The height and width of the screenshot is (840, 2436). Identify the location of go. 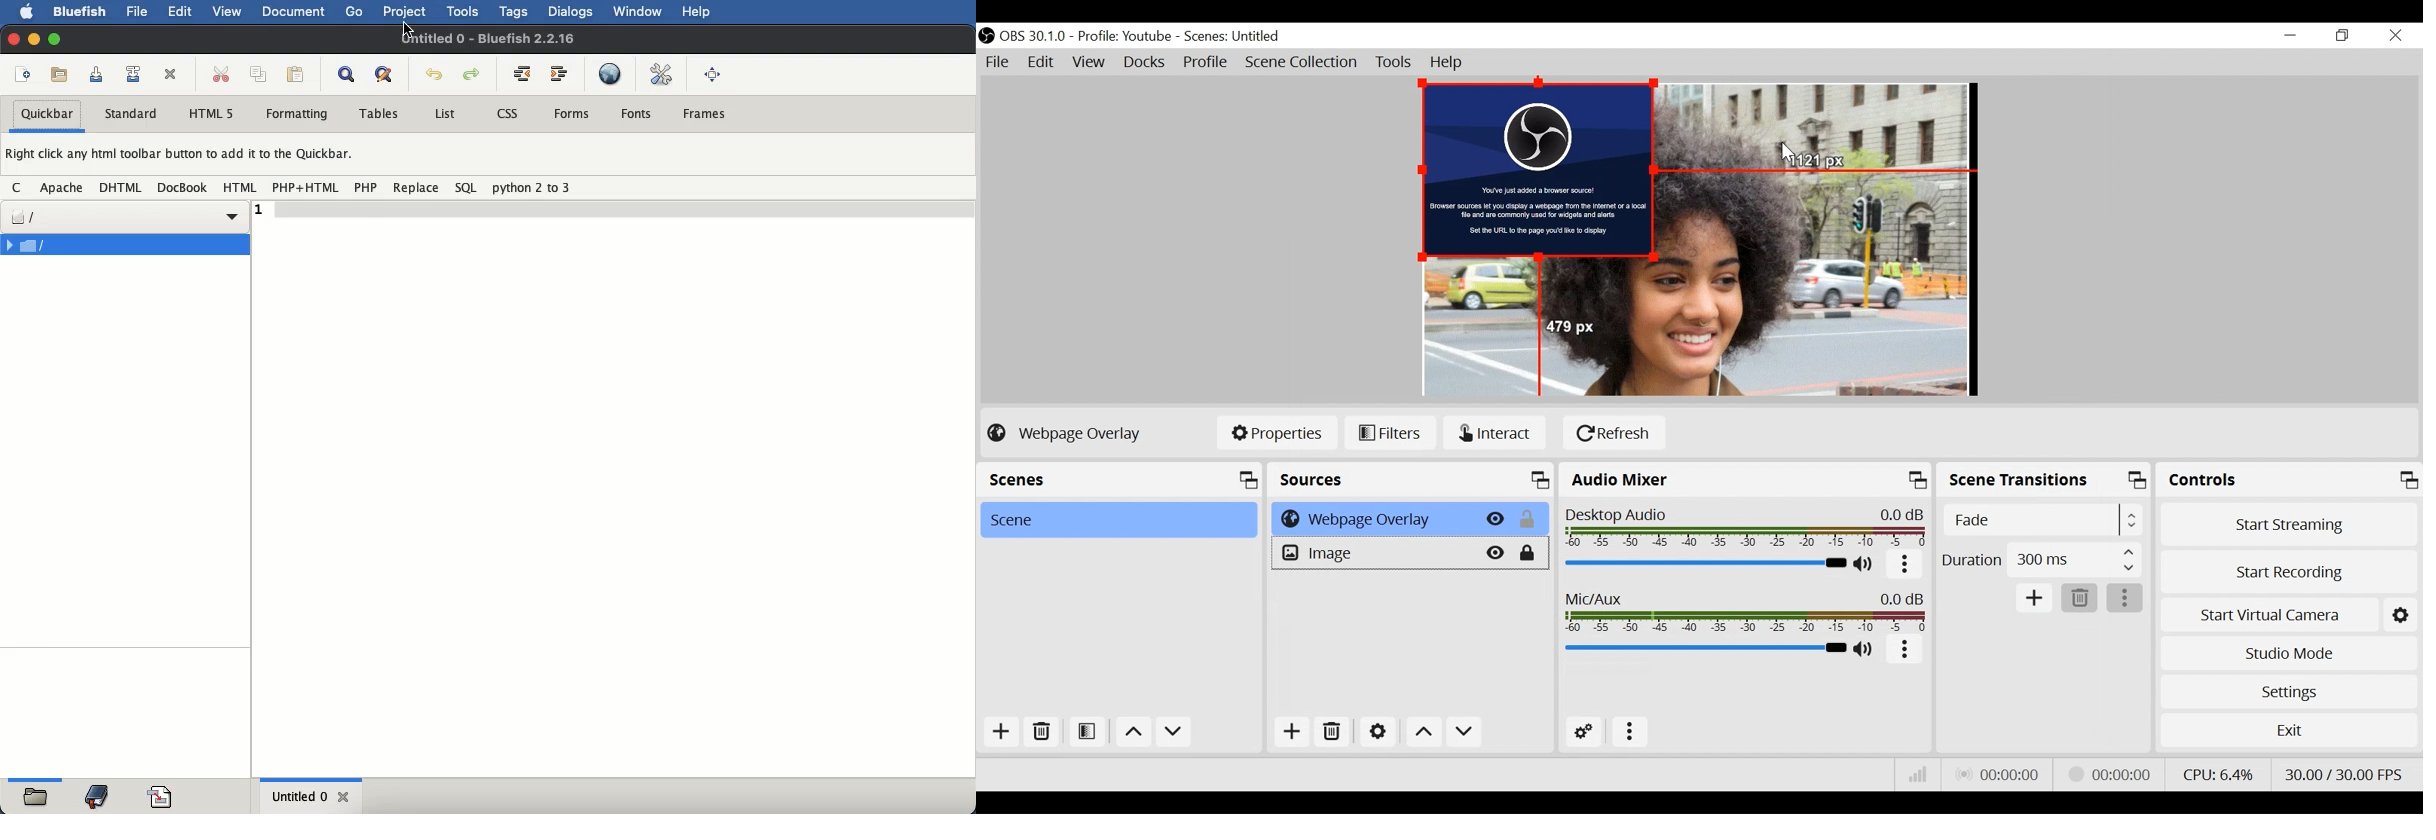
(355, 12).